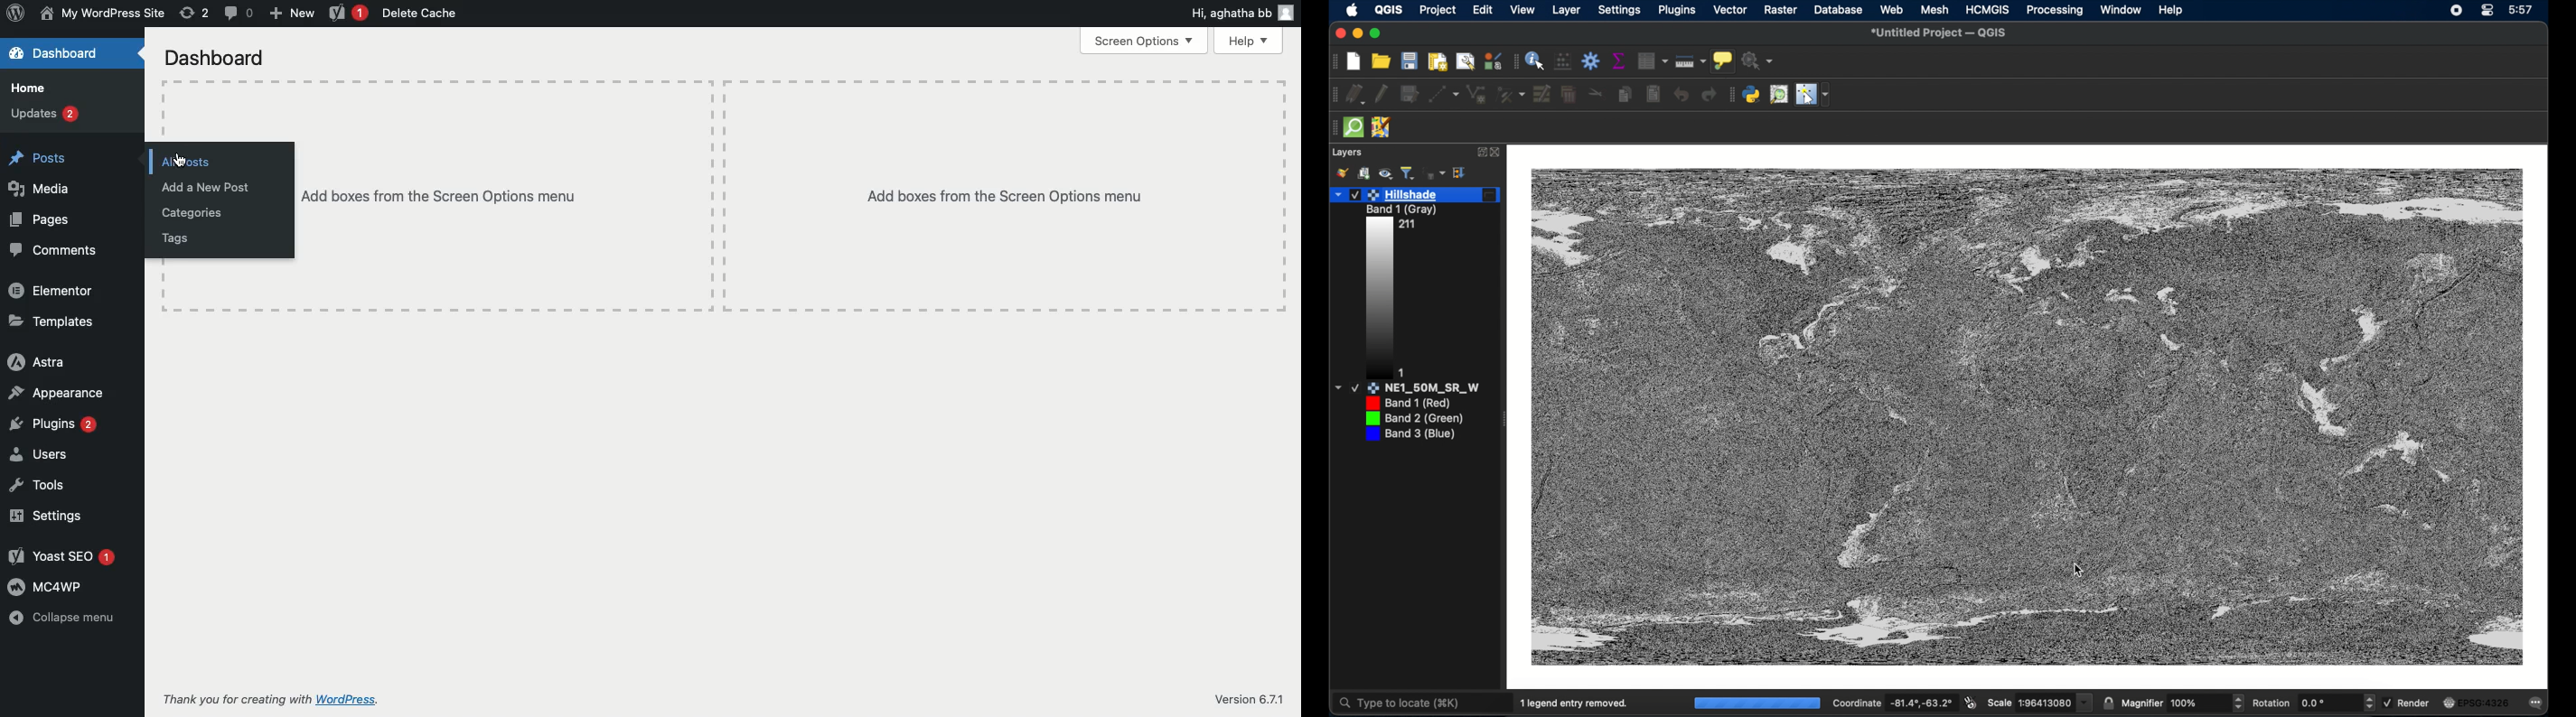 Image resolution: width=2576 pixels, height=728 pixels. What do you see at coordinates (40, 486) in the screenshot?
I see `Tools` at bounding box center [40, 486].